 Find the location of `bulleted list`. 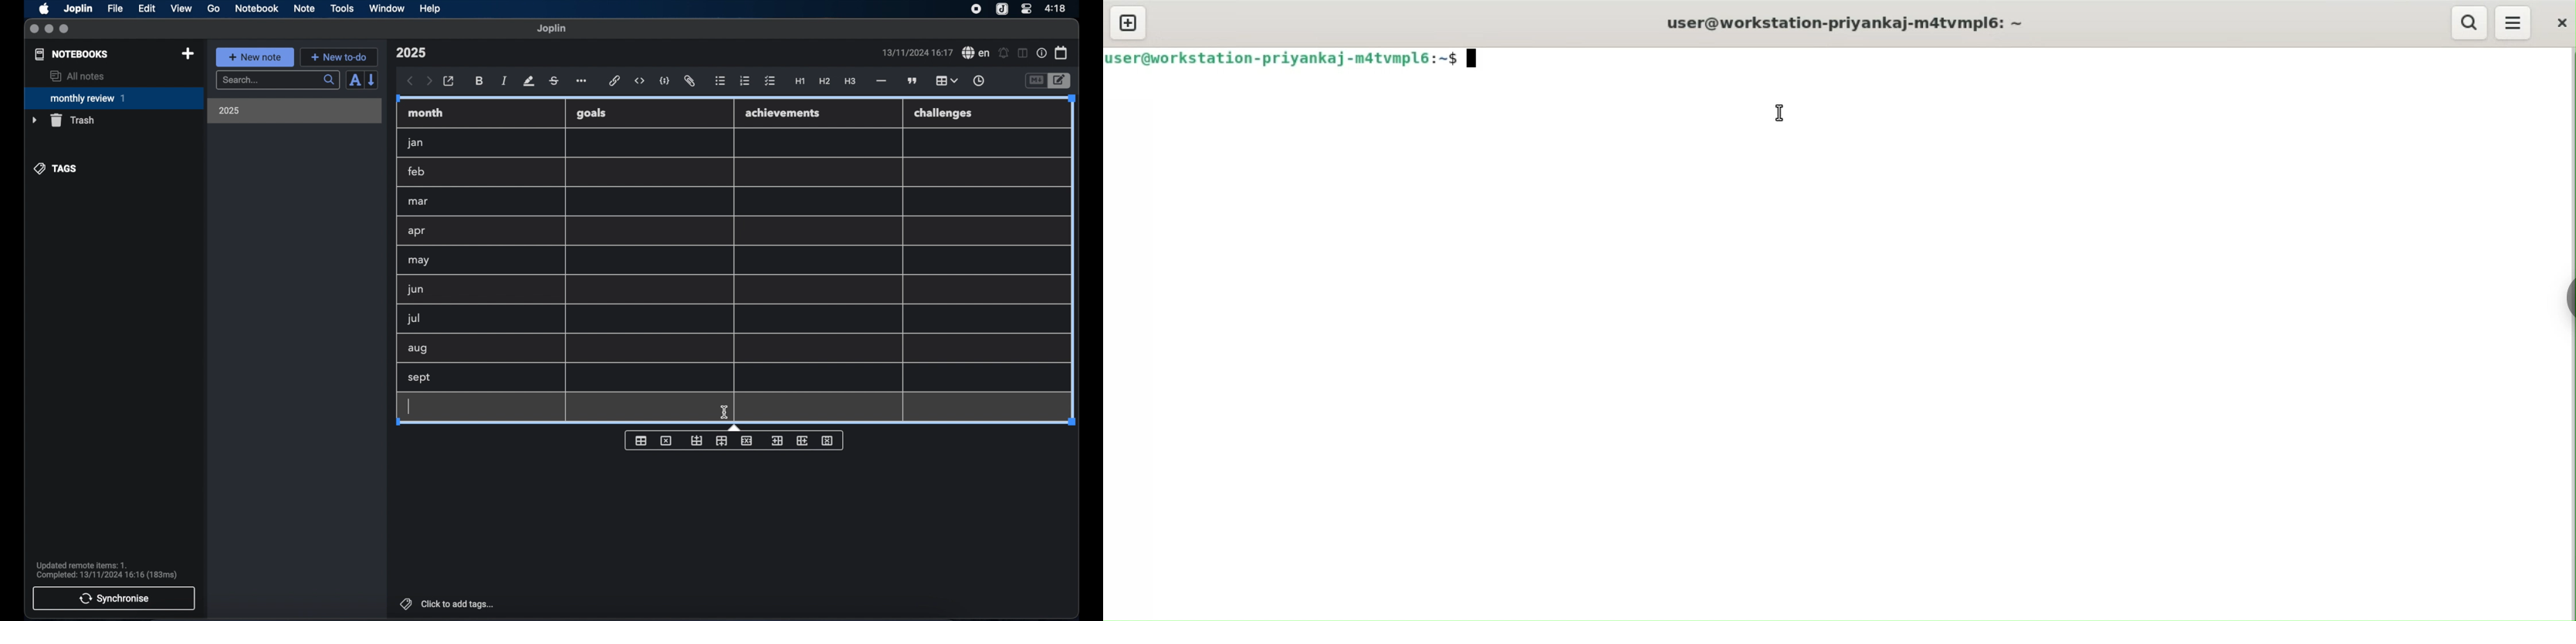

bulleted list is located at coordinates (720, 81).